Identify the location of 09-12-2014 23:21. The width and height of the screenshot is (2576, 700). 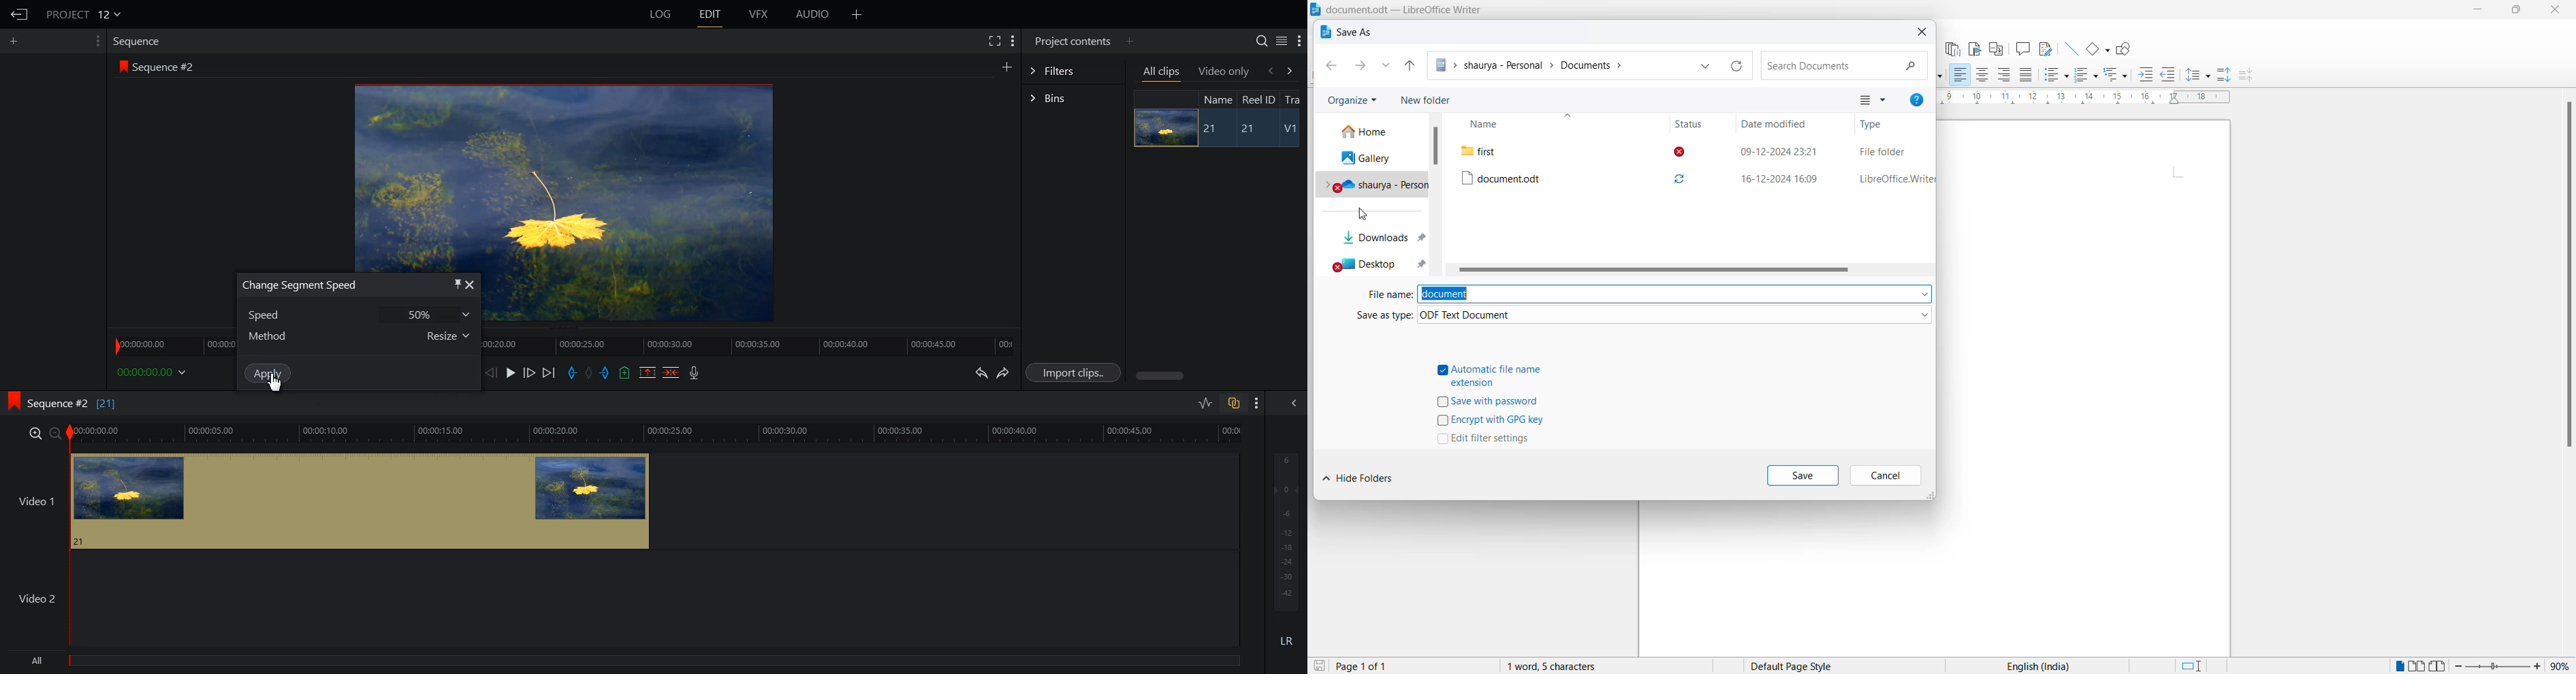
(1777, 149).